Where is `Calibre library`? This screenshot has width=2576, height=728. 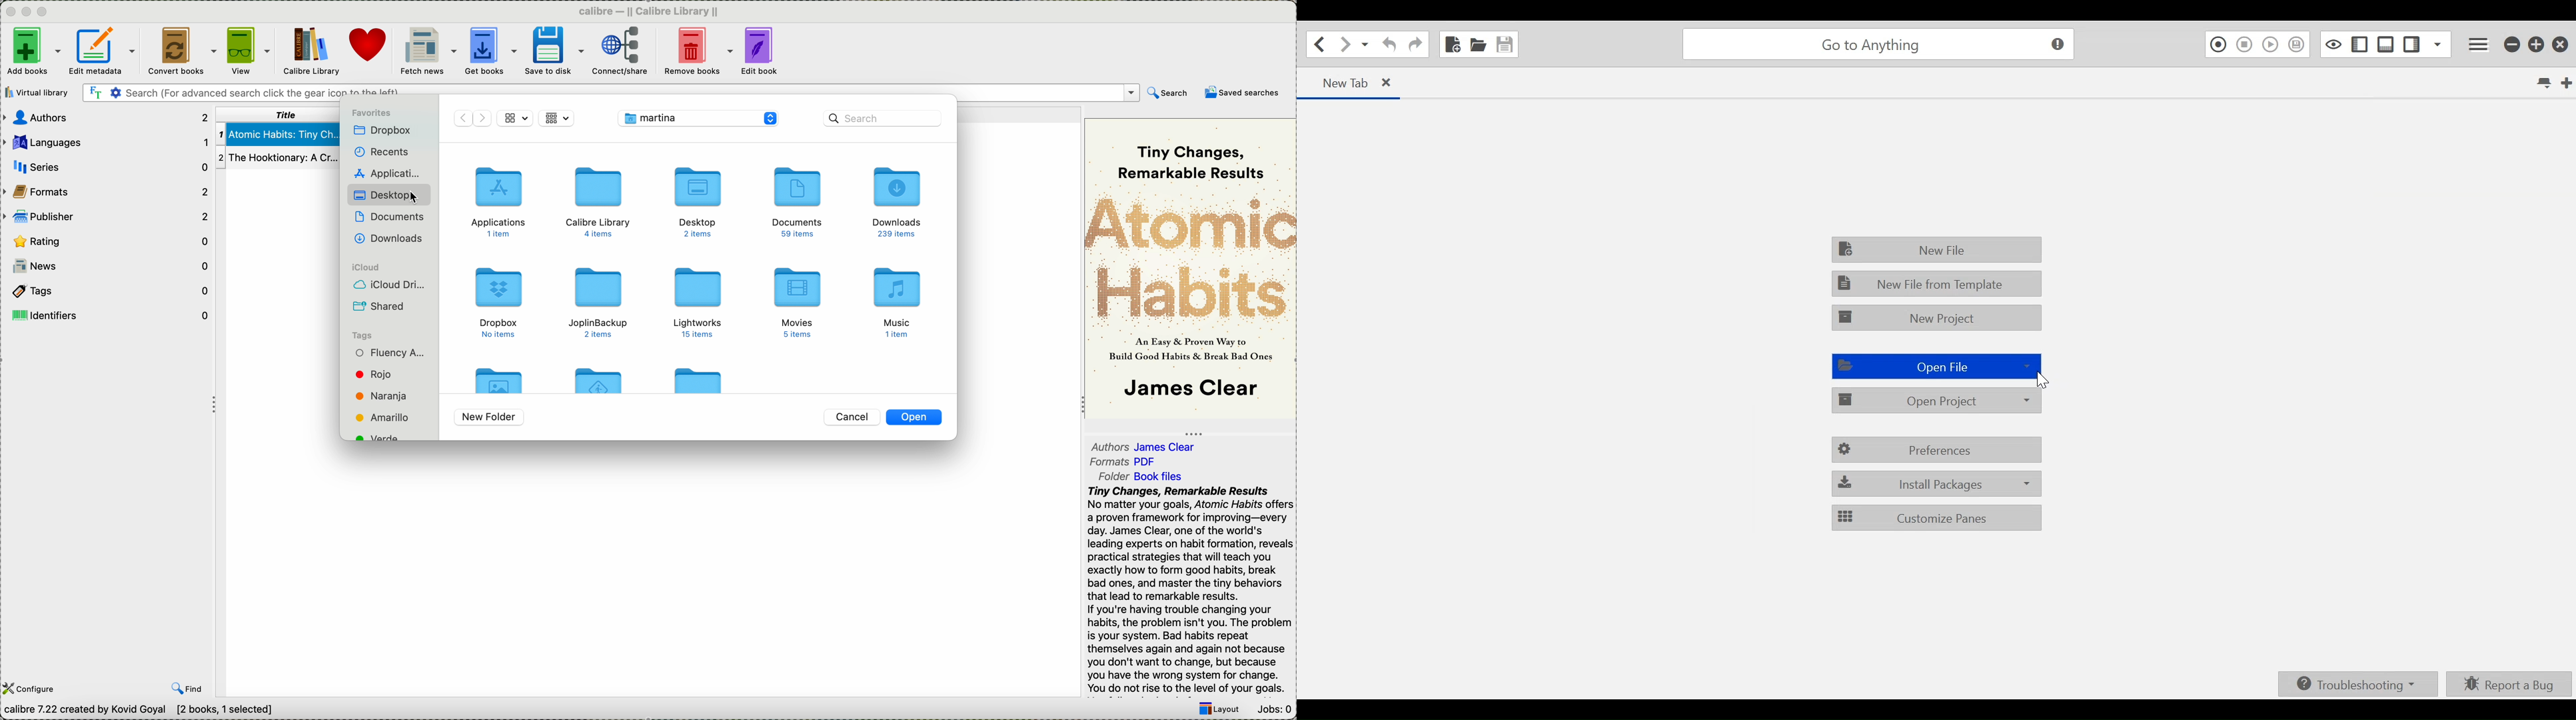
Calibre library is located at coordinates (310, 50).